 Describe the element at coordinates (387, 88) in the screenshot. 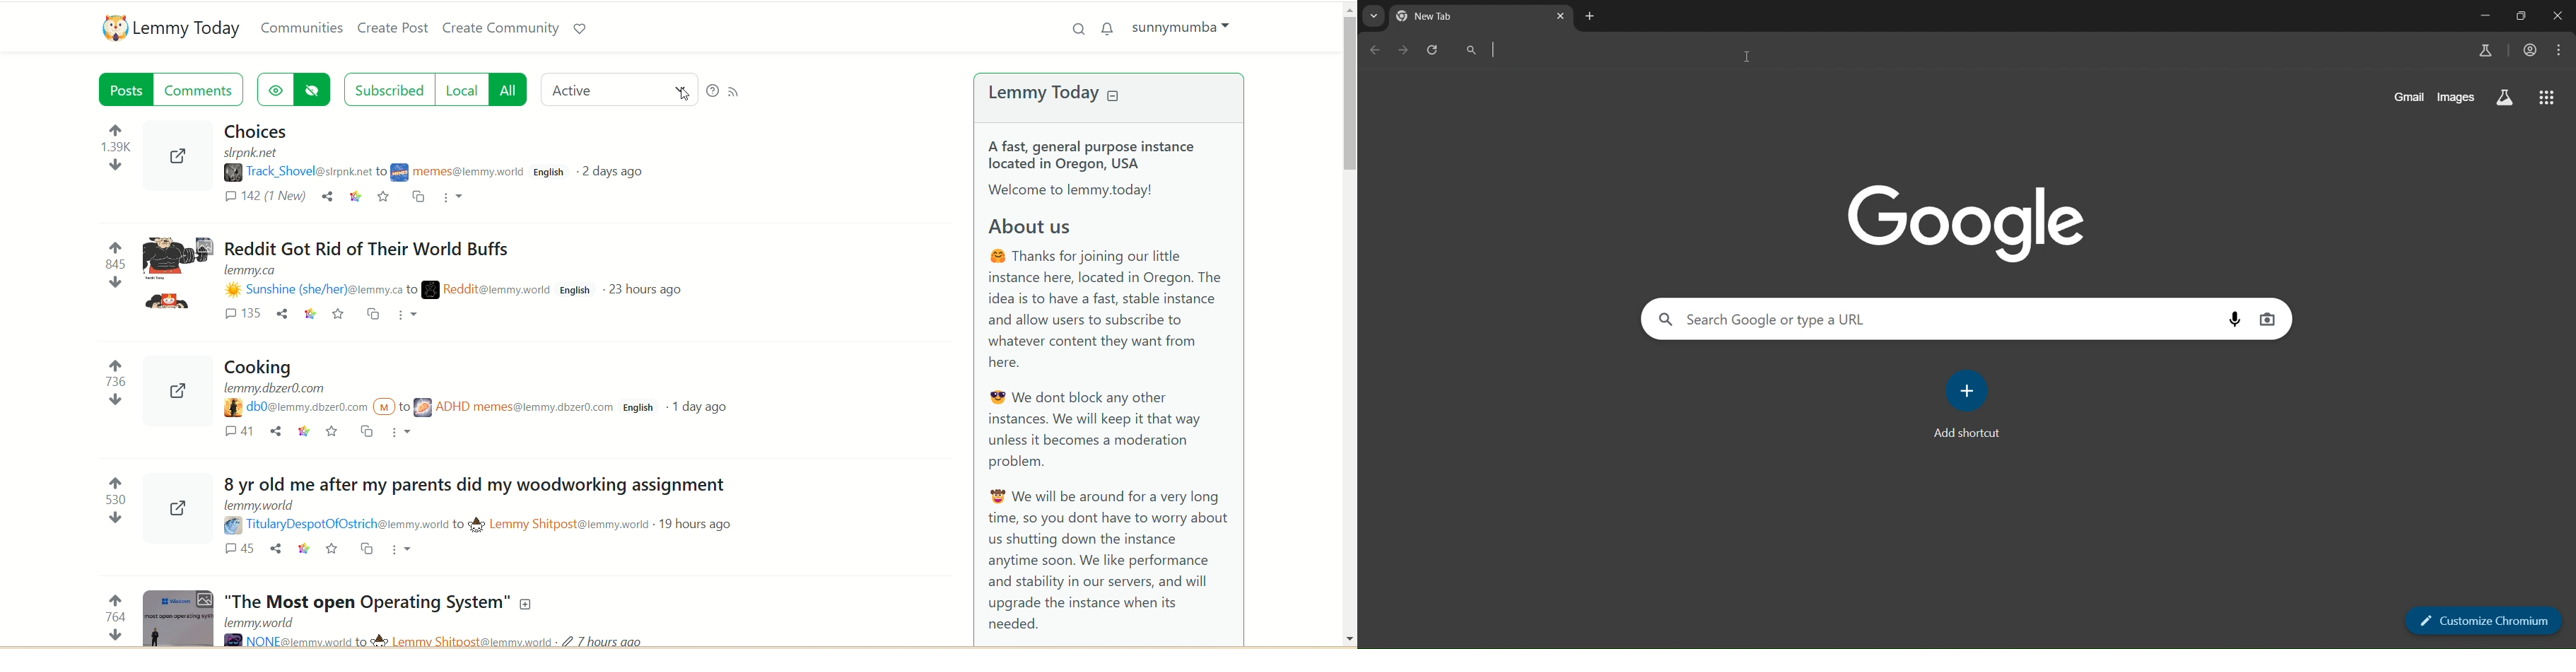

I see `subscribed` at that location.